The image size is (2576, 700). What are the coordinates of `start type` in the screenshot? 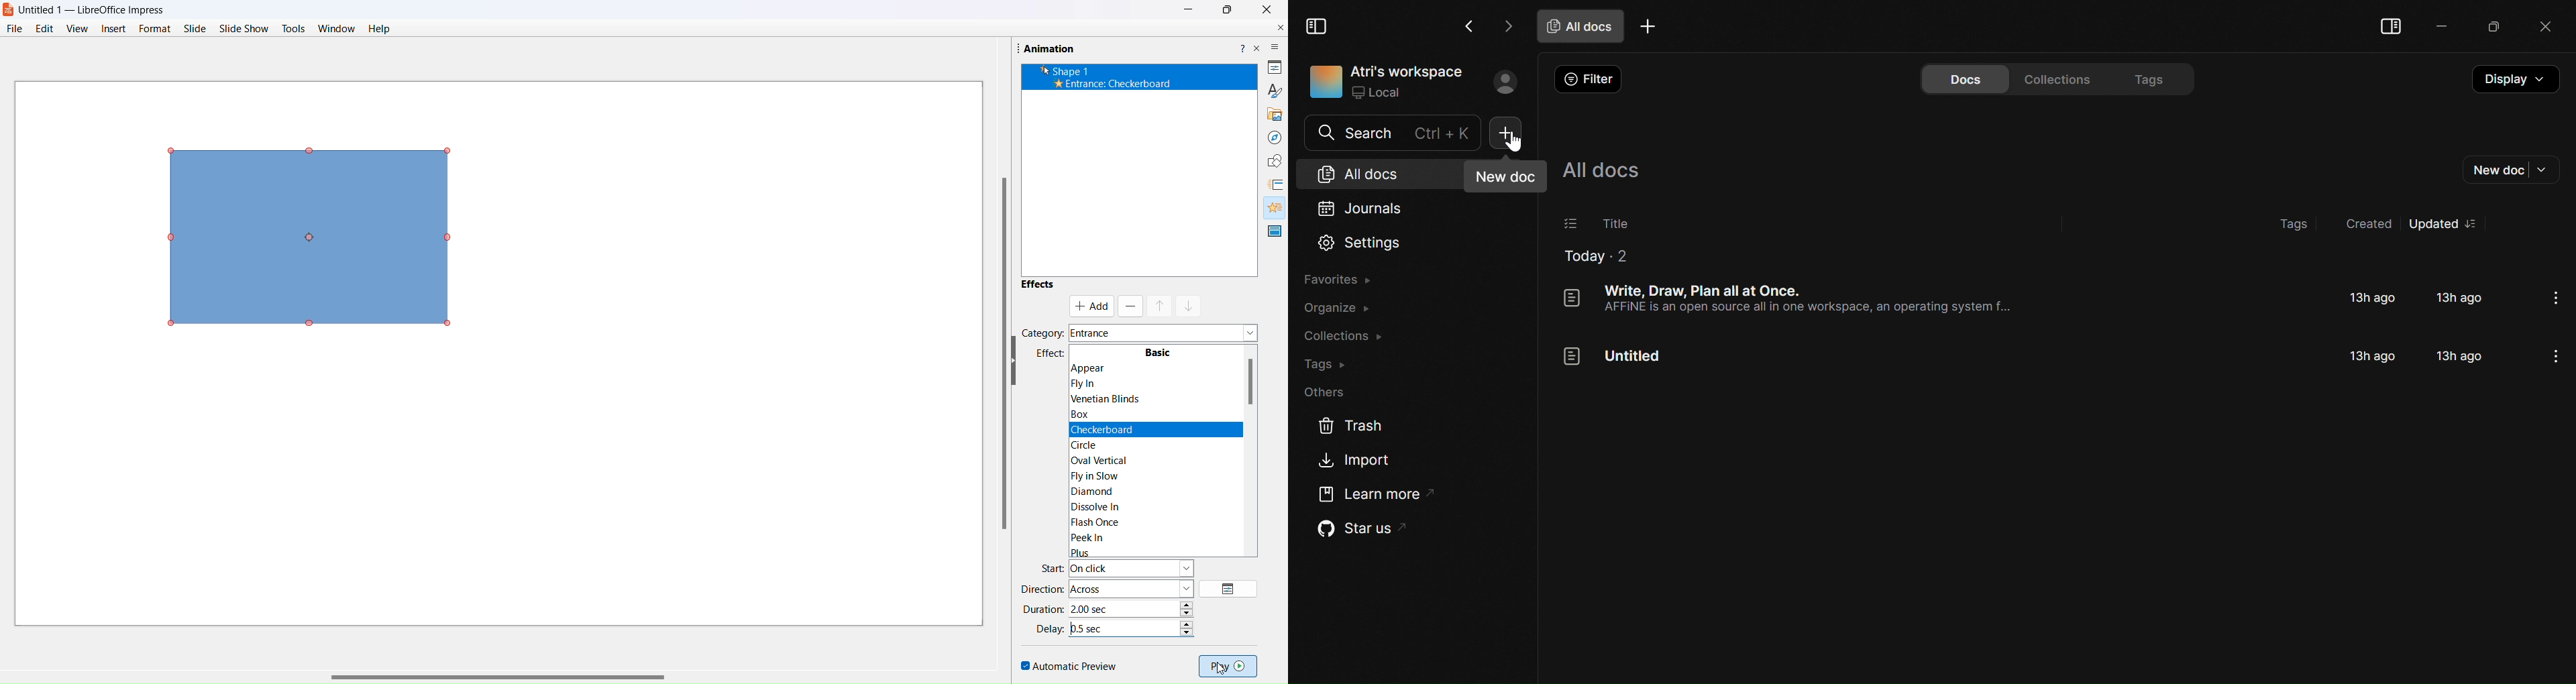 It's located at (1134, 568).